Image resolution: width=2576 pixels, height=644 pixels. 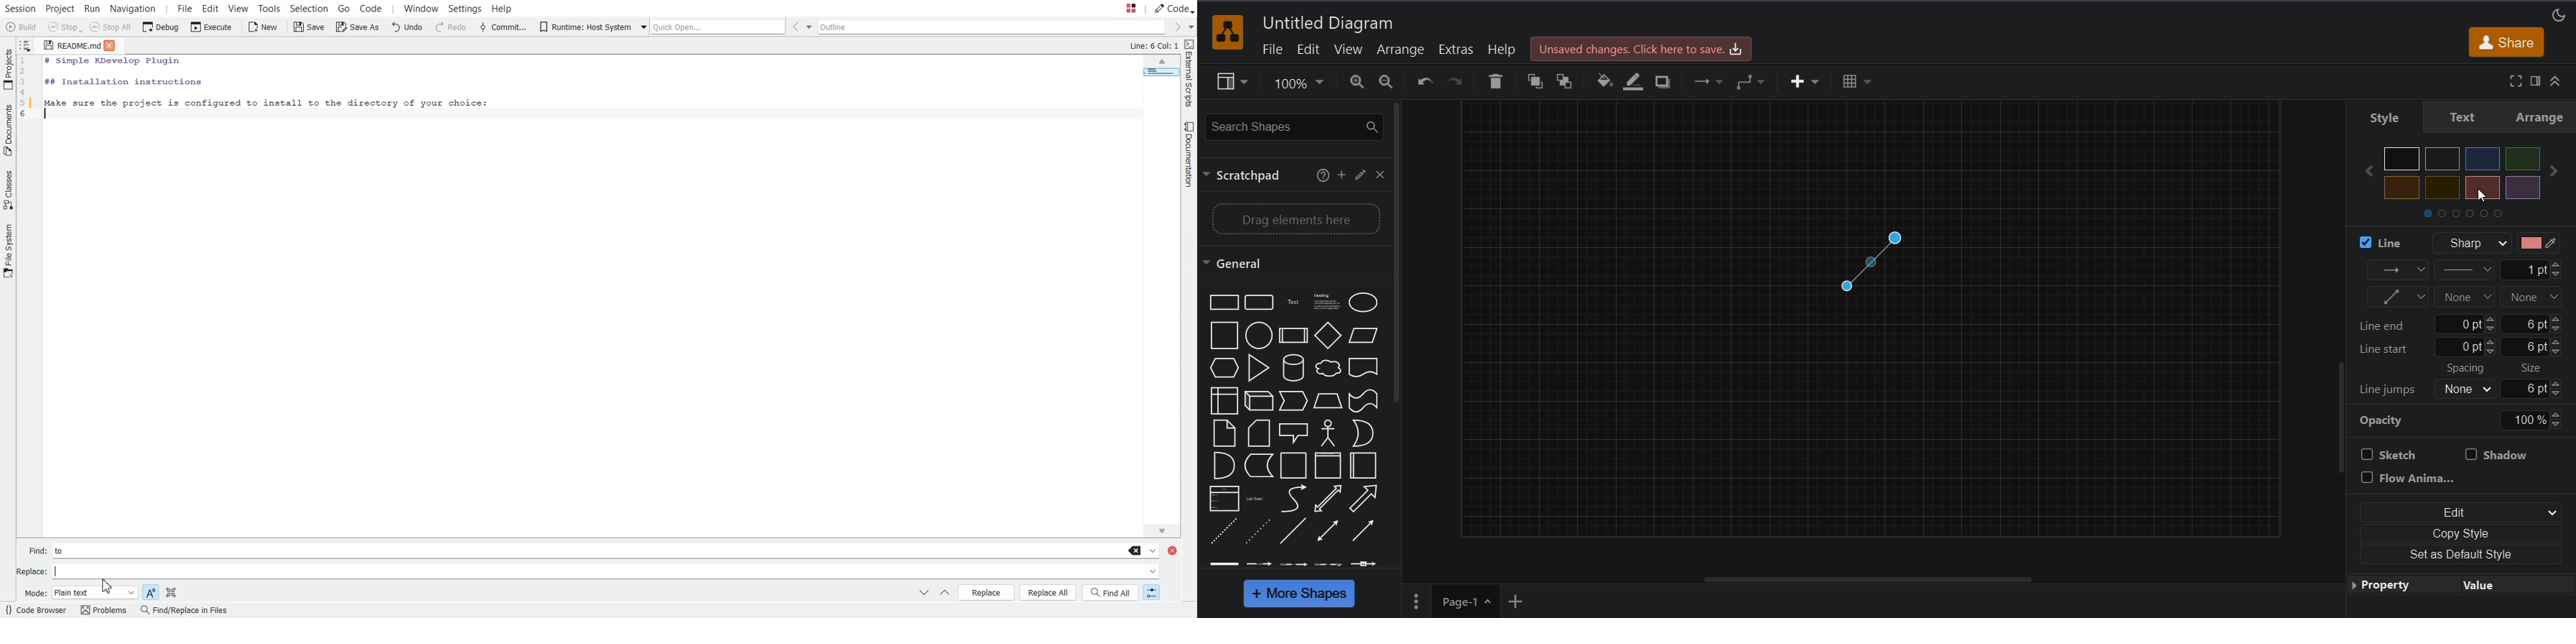 I want to click on edit, so click(x=1361, y=173).